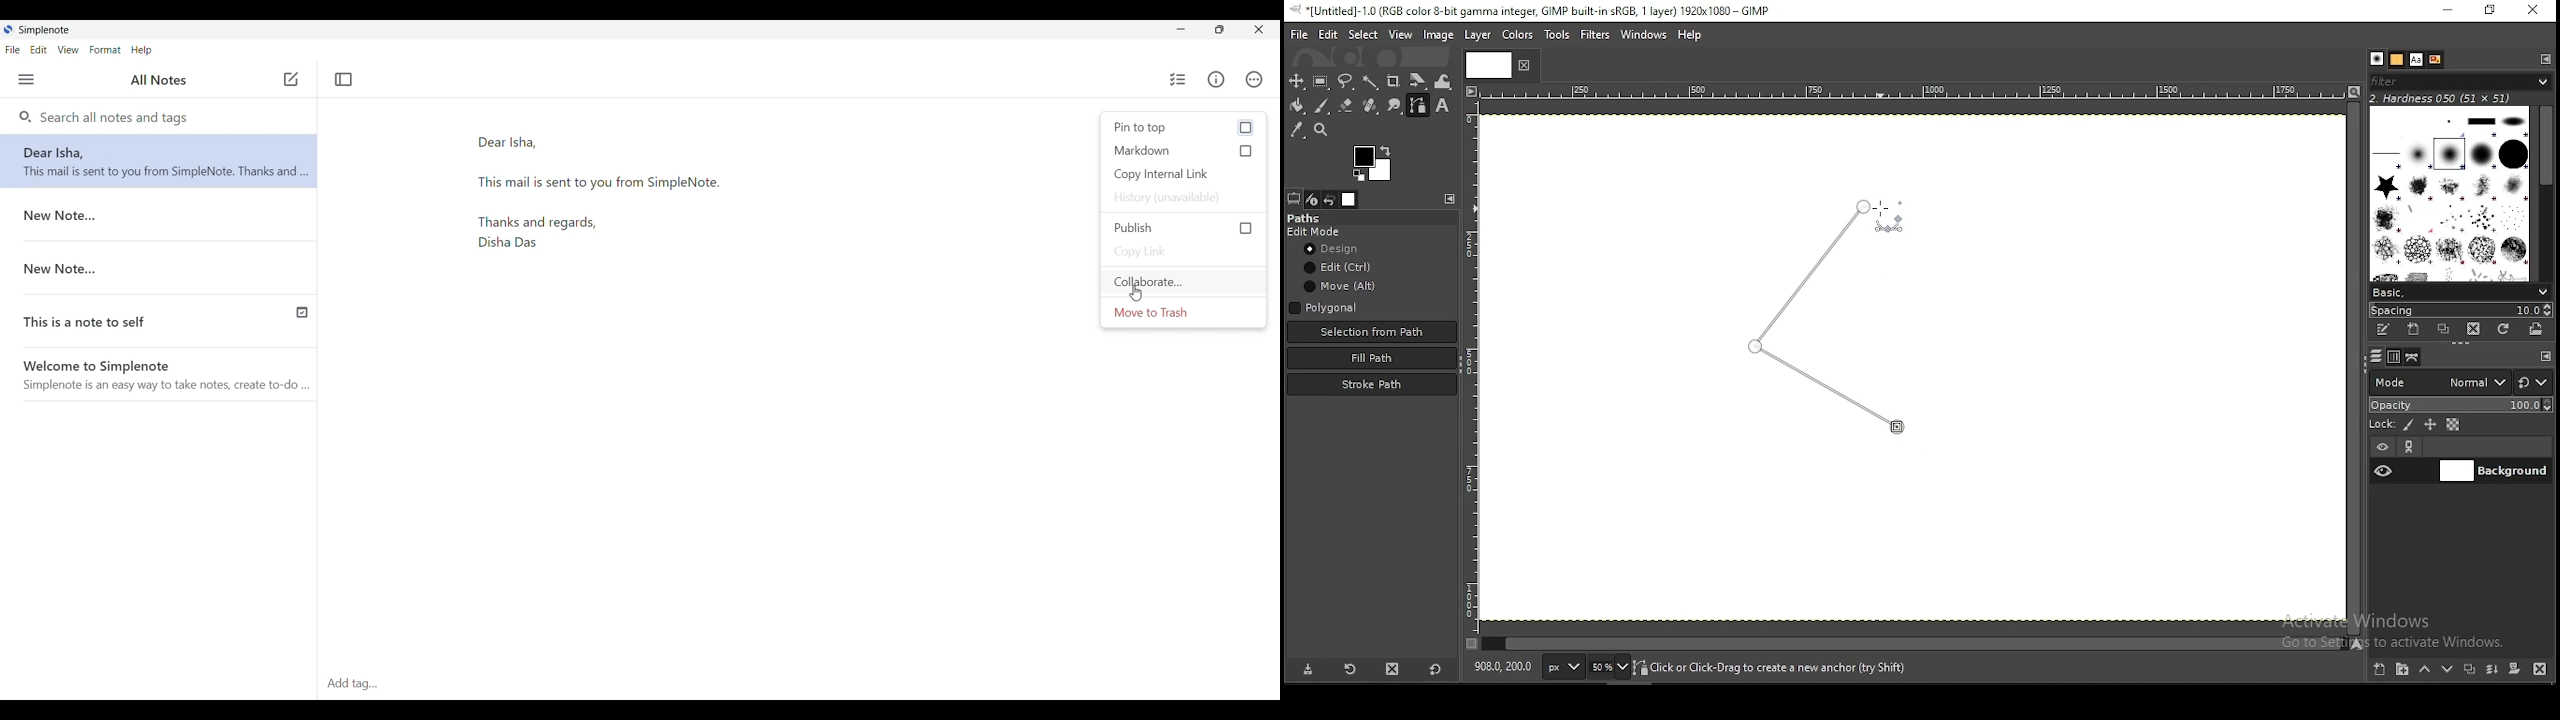 Image resolution: width=2576 pixels, height=728 pixels. What do you see at coordinates (1178, 79) in the screenshot?
I see `Insert checklist` at bounding box center [1178, 79].